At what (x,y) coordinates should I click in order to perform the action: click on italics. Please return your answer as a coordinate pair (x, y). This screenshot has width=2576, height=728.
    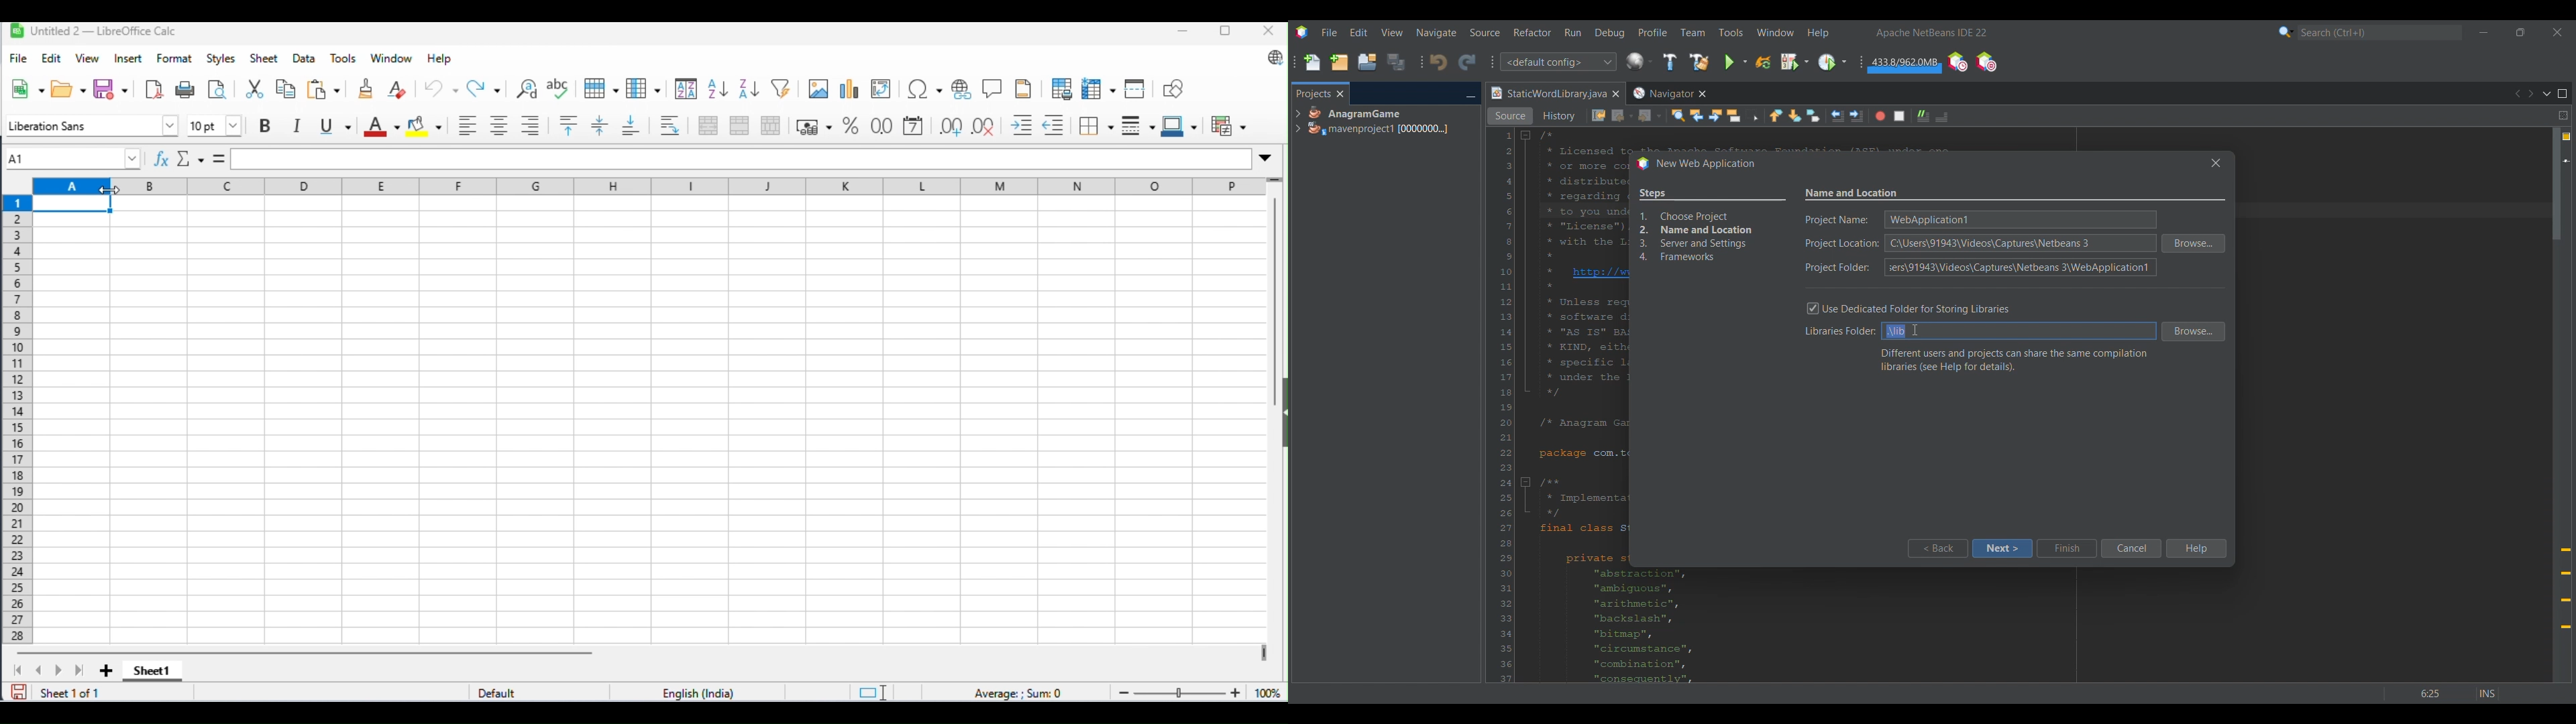
    Looking at the image, I should click on (297, 125).